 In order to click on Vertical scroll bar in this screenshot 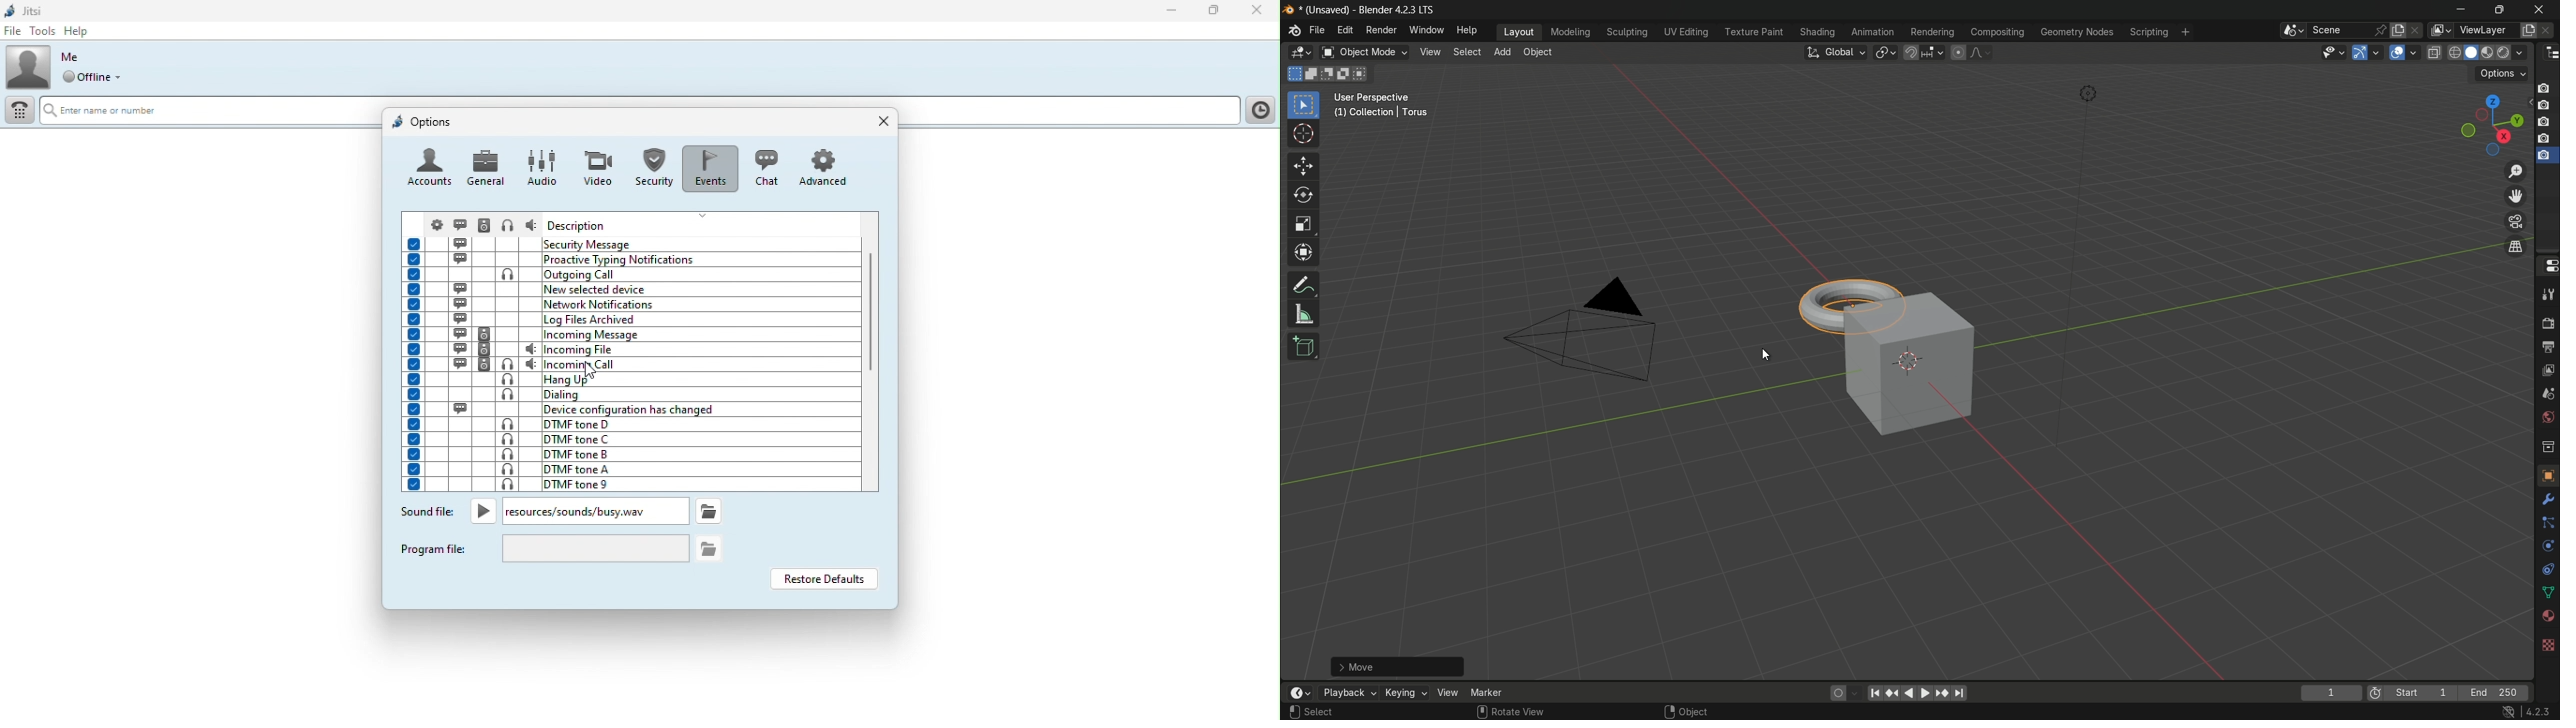, I will do `click(873, 336)`.